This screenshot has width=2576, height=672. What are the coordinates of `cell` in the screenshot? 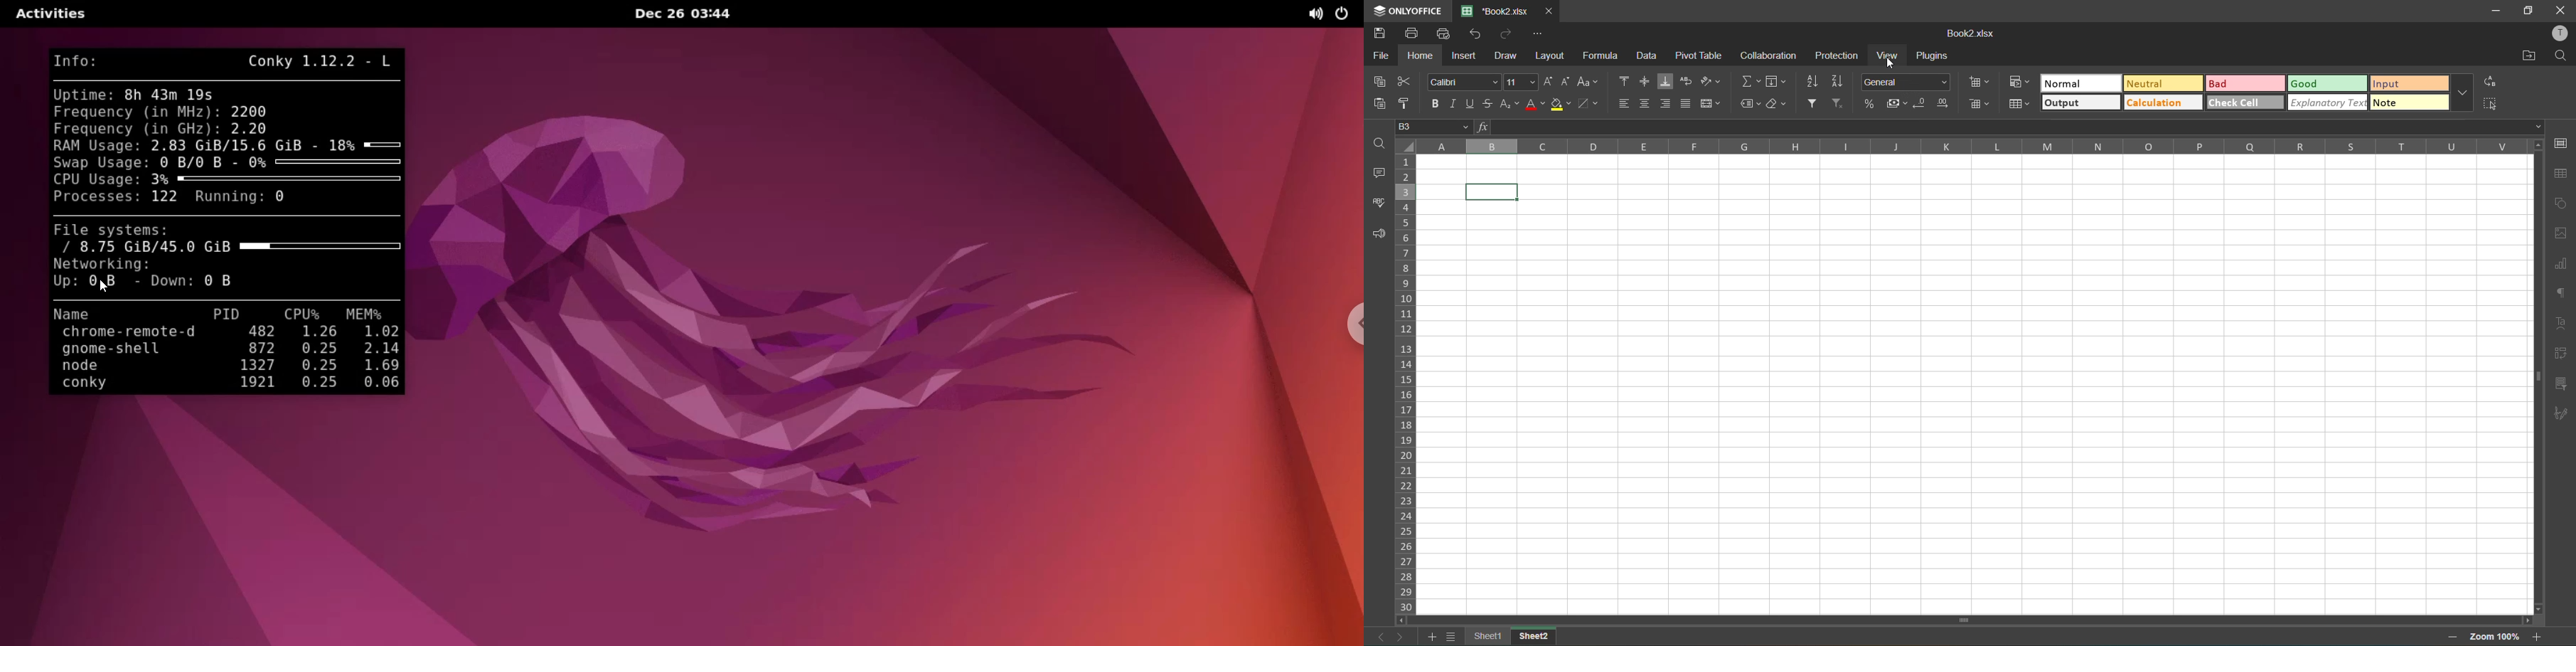 It's located at (1493, 193).